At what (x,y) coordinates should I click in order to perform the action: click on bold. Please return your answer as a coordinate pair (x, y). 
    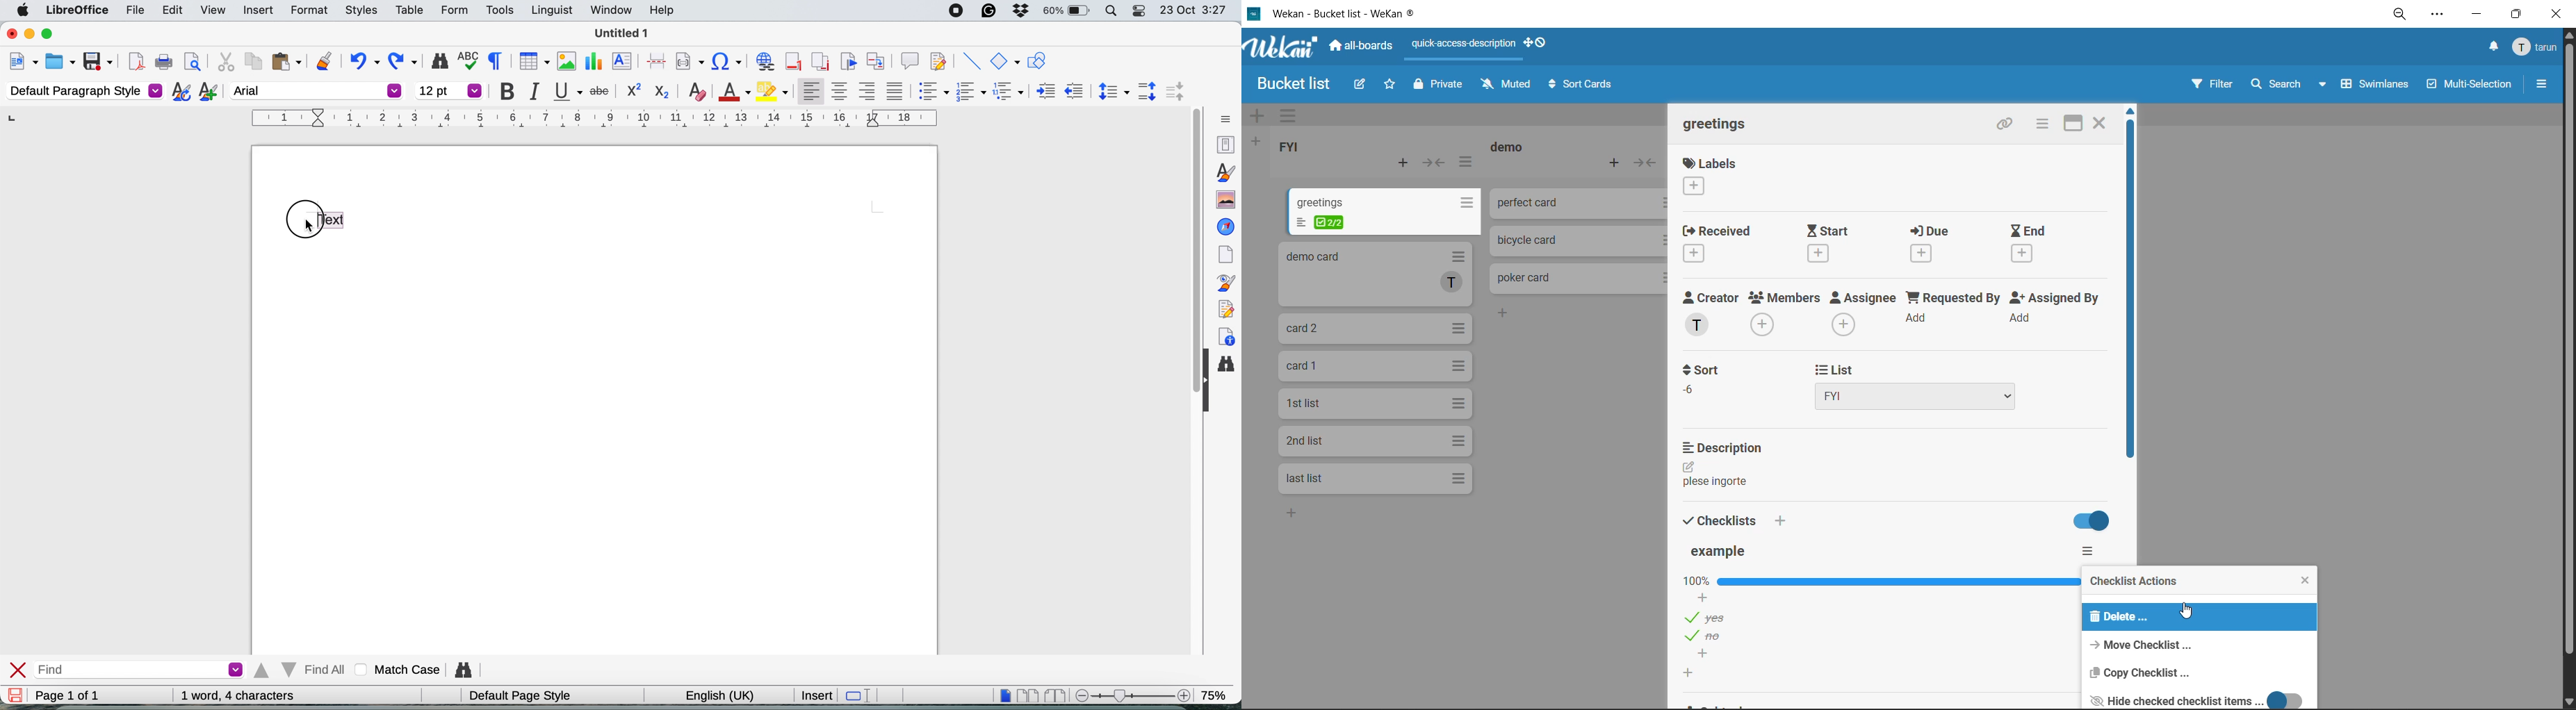
    Looking at the image, I should click on (504, 90).